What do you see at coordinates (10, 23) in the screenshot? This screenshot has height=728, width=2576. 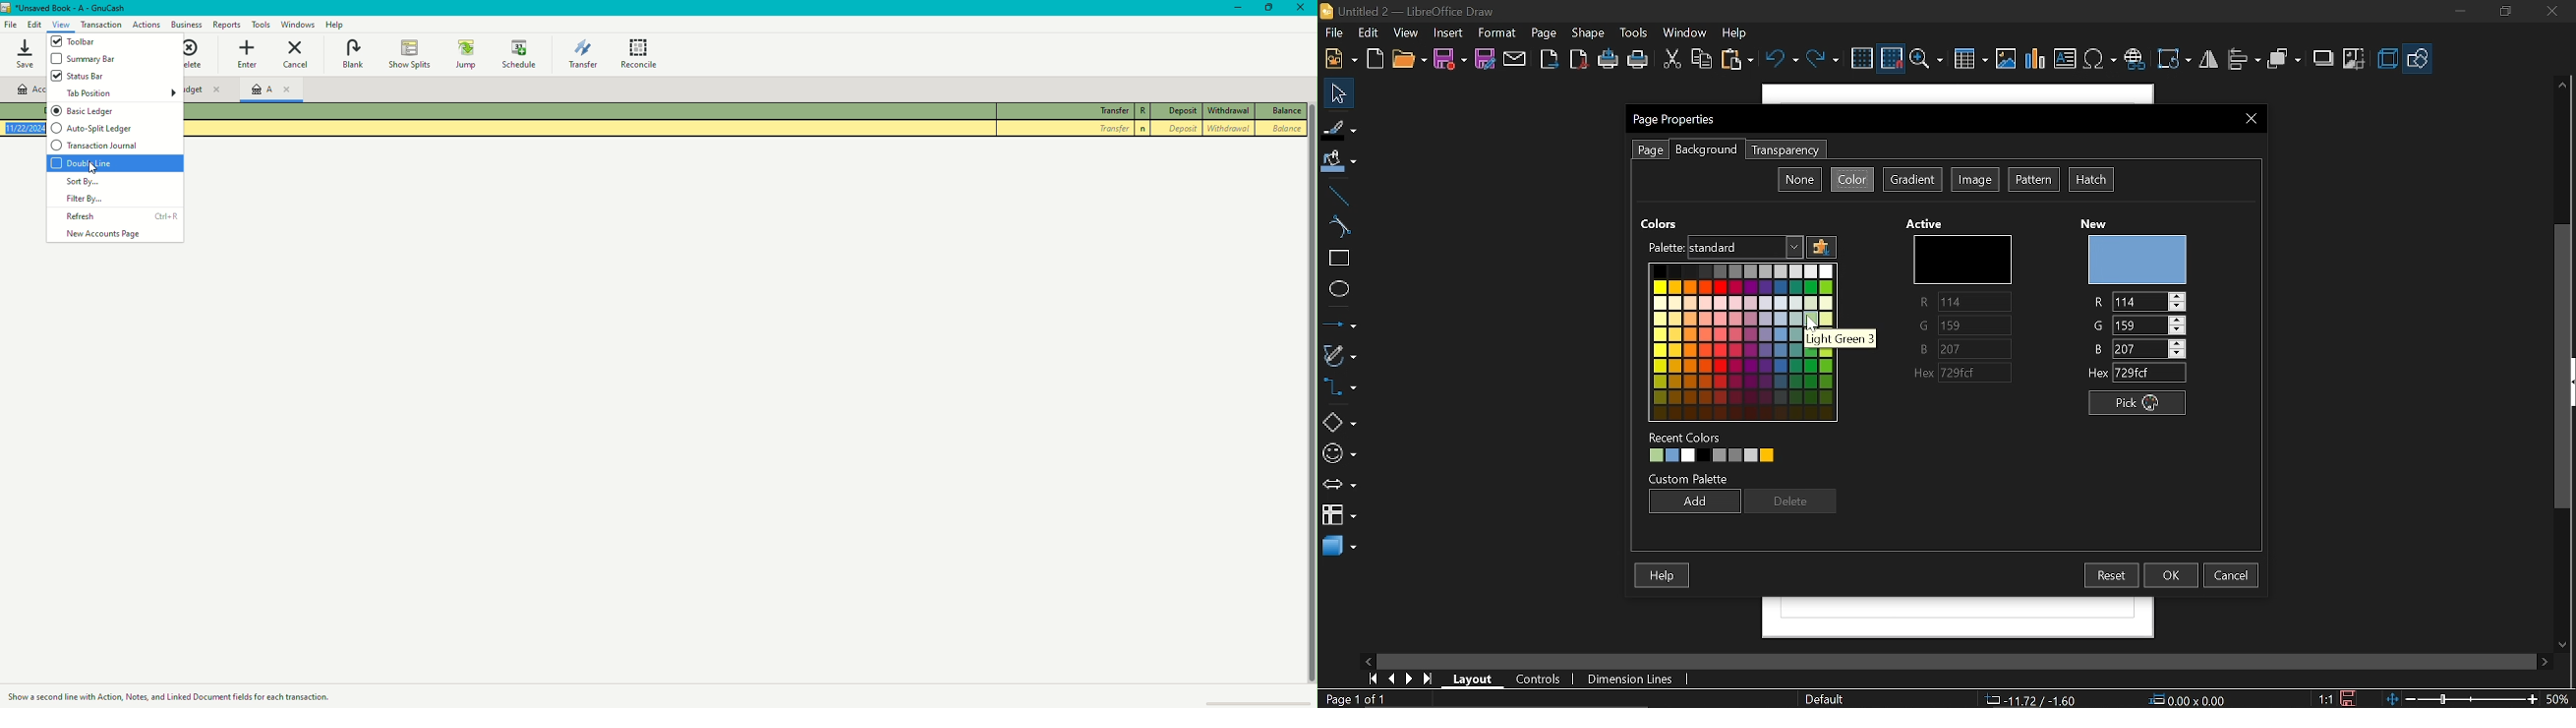 I see `File` at bounding box center [10, 23].